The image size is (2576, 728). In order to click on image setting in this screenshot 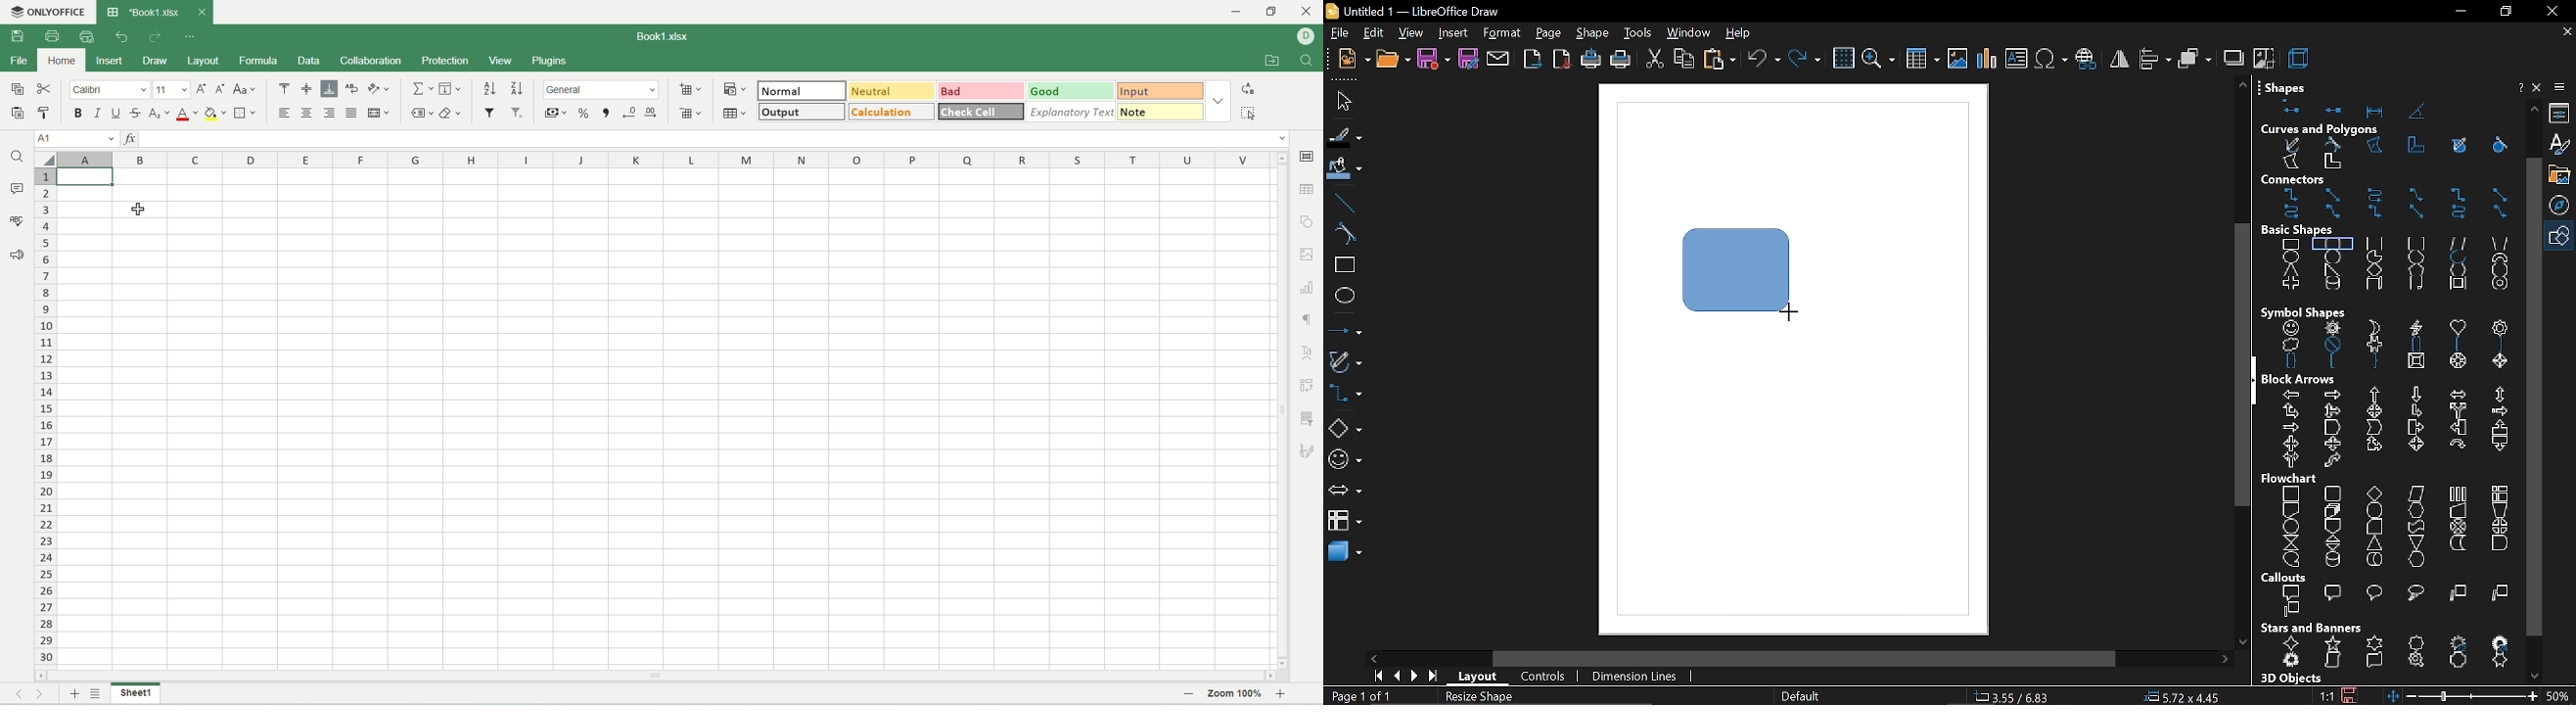, I will do `click(1309, 252)`.